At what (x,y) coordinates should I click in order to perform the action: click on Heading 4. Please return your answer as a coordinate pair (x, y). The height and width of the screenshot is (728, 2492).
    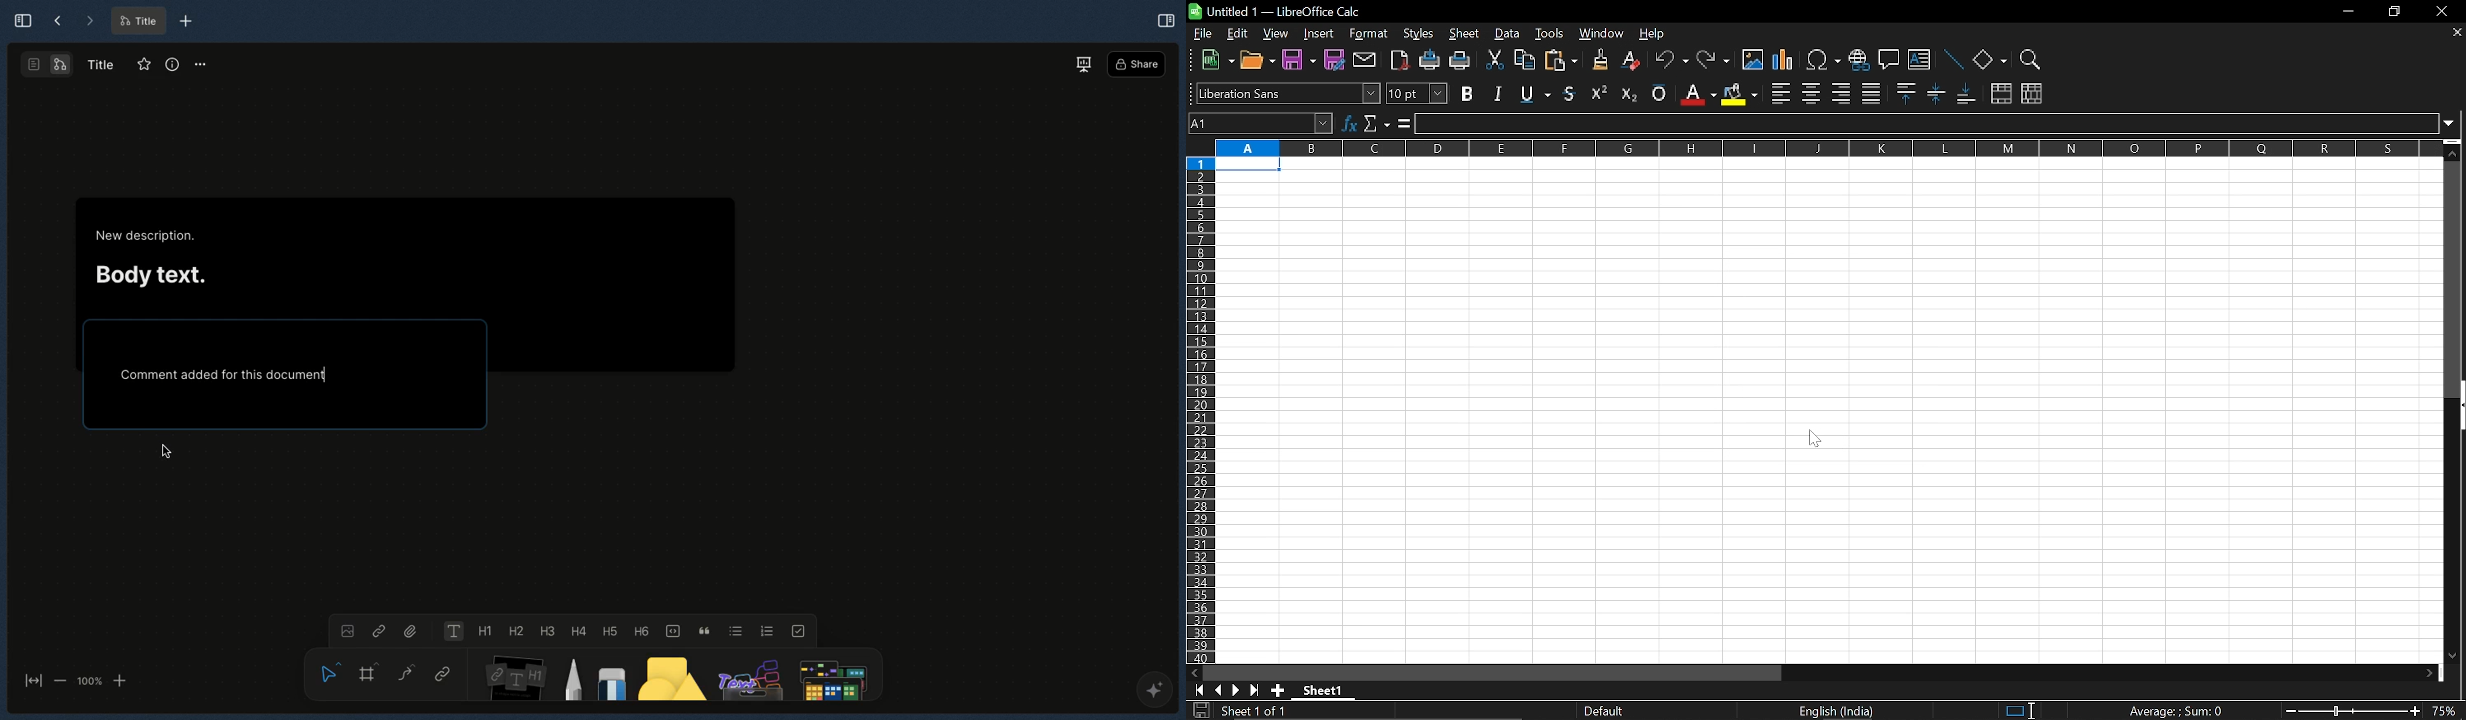
    Looking at the image, I should click on (577, 631).